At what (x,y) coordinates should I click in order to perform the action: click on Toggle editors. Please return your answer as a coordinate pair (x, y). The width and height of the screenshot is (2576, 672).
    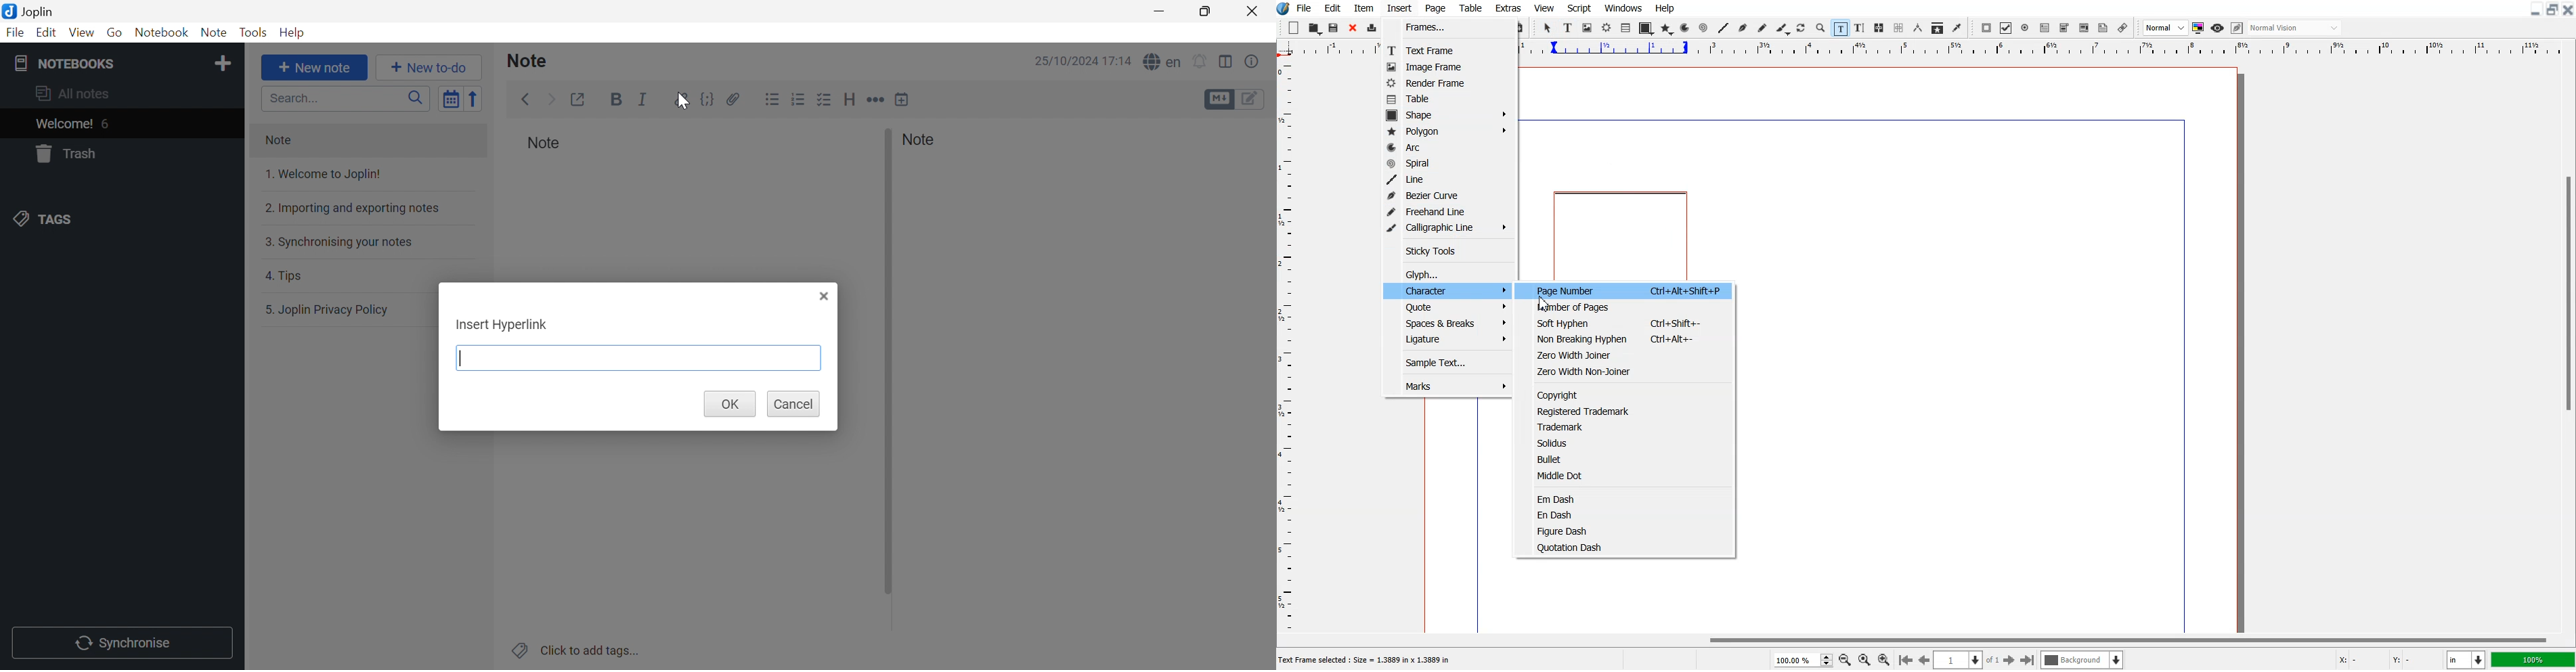
    Looking at the image, I should click on (1219, 99).